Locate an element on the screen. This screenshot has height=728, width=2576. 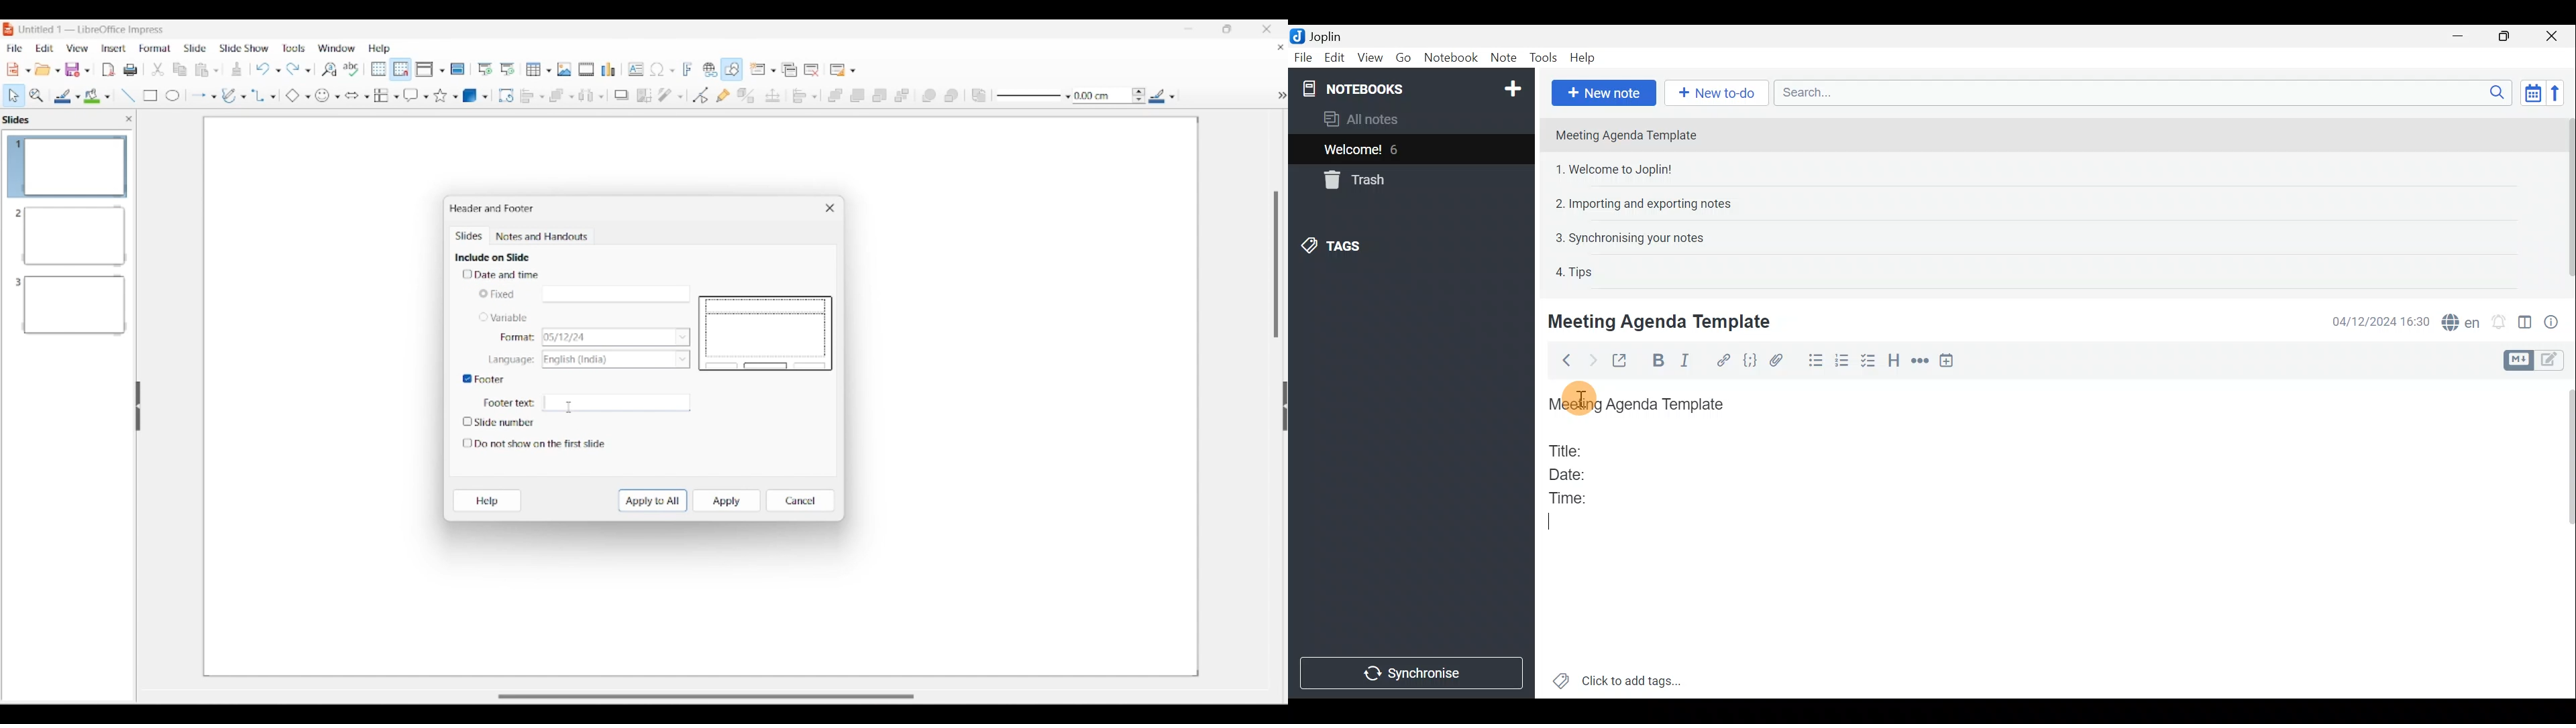
Block arrow options is located at coordinates (358, 96).